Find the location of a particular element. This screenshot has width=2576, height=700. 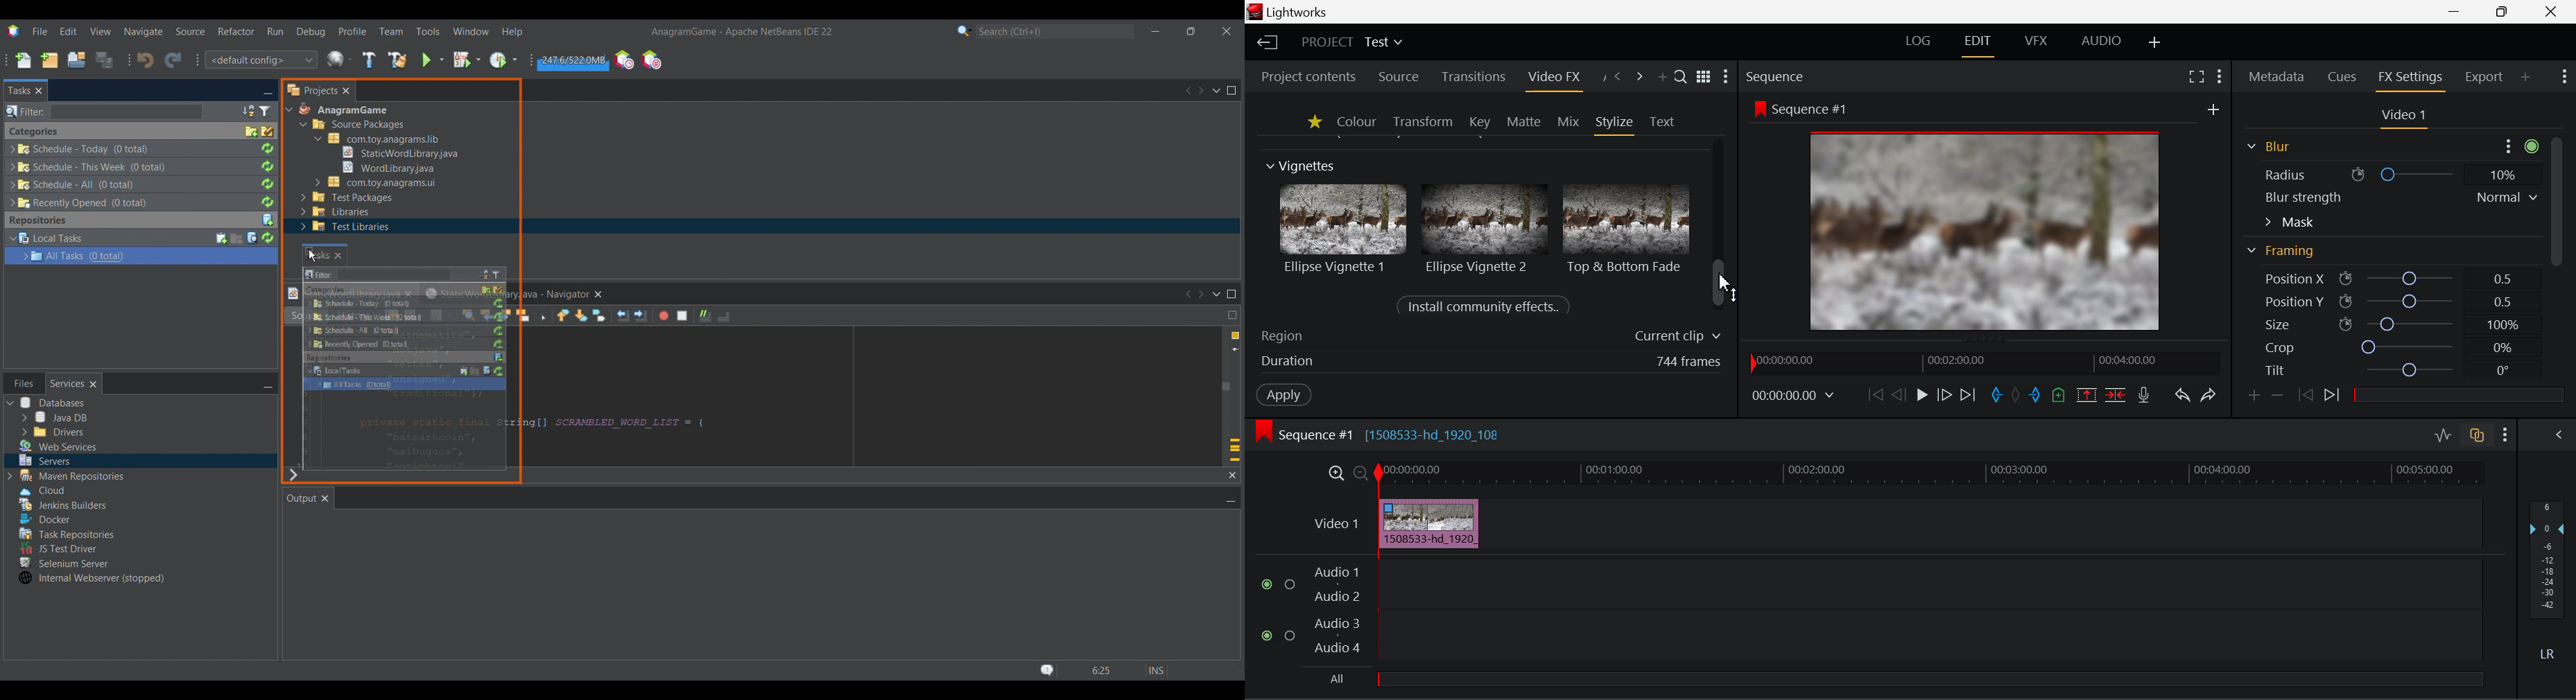

Restore Down is located at coordinates (2458, 12).